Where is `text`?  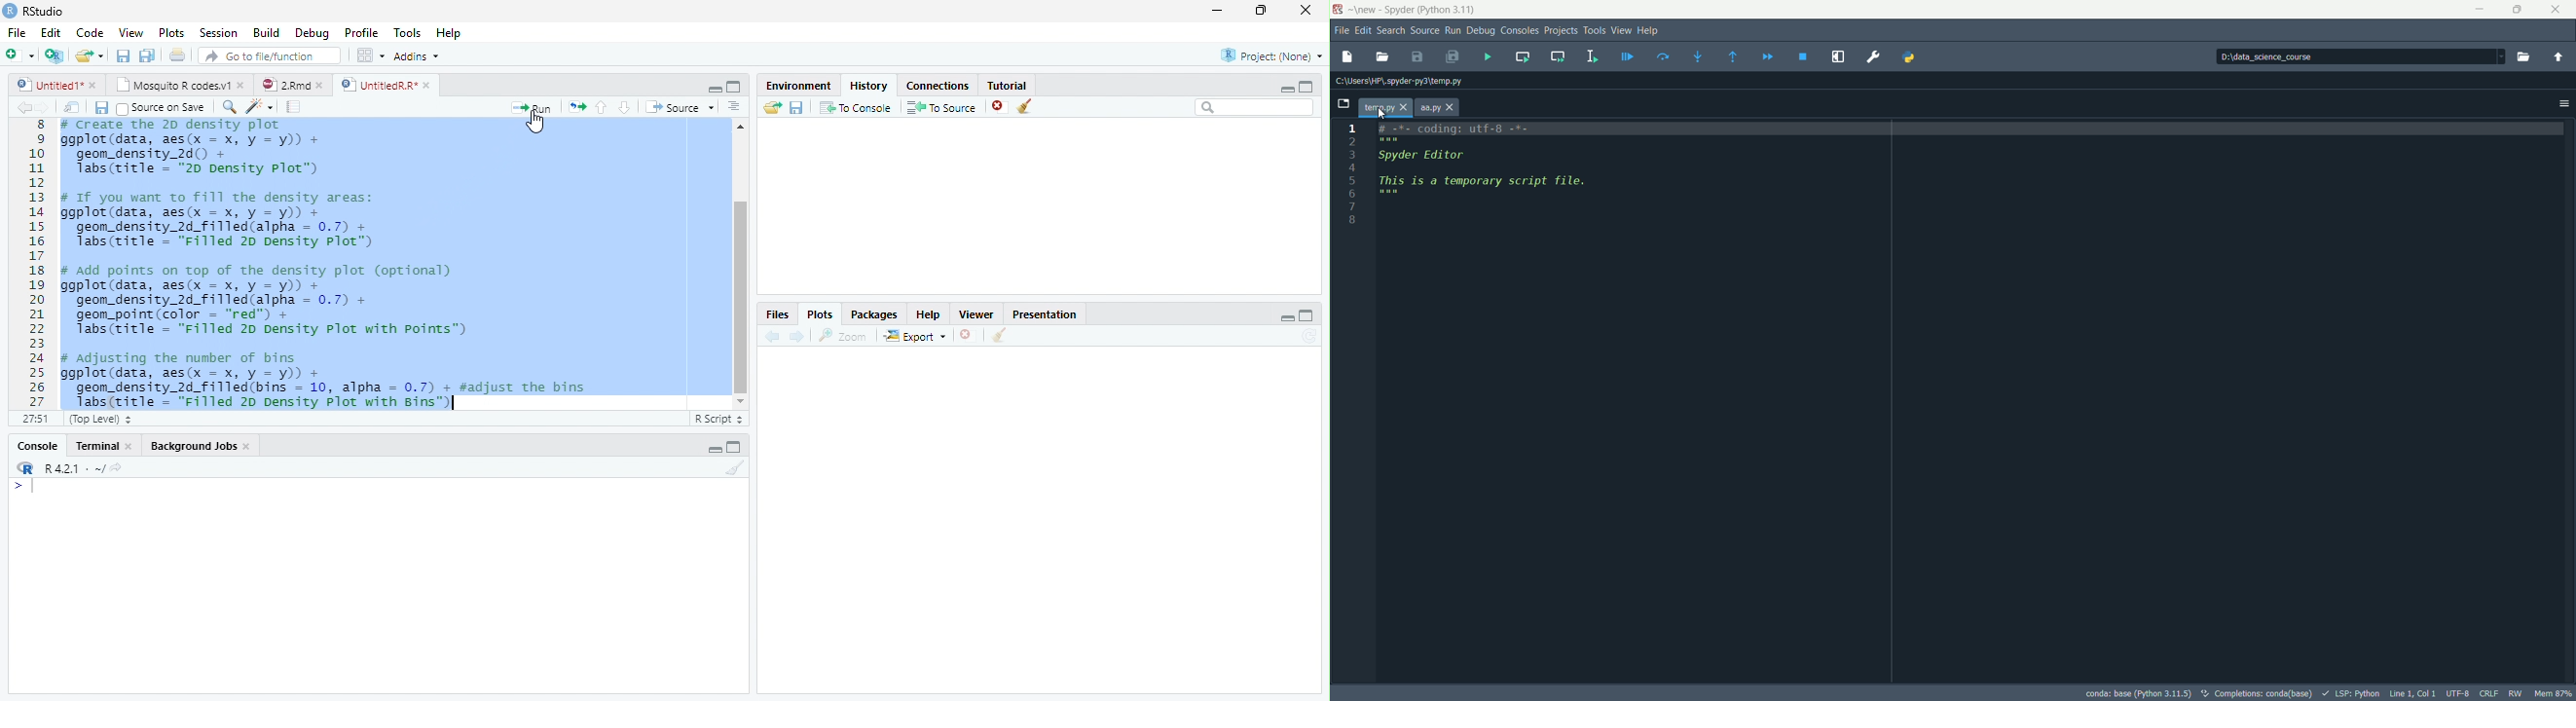
text is located at coordinates (2256, 693).